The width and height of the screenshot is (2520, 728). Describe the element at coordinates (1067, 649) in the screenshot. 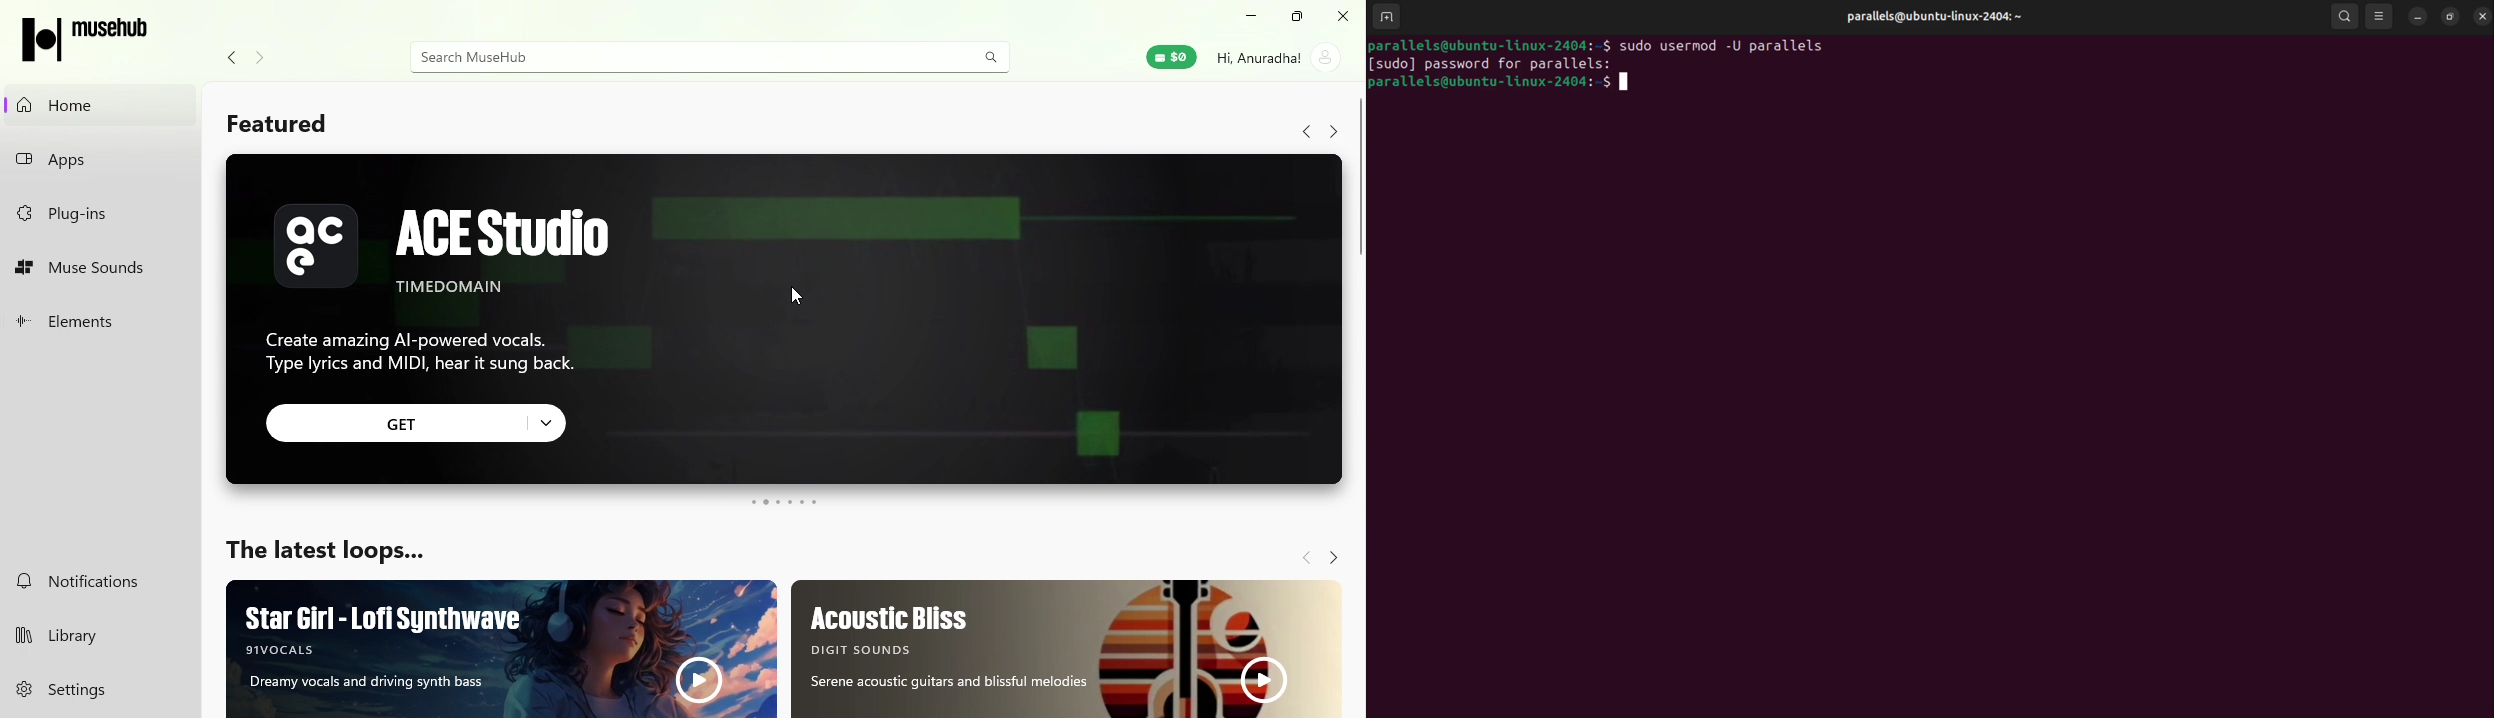

I see `Ad` at that location.